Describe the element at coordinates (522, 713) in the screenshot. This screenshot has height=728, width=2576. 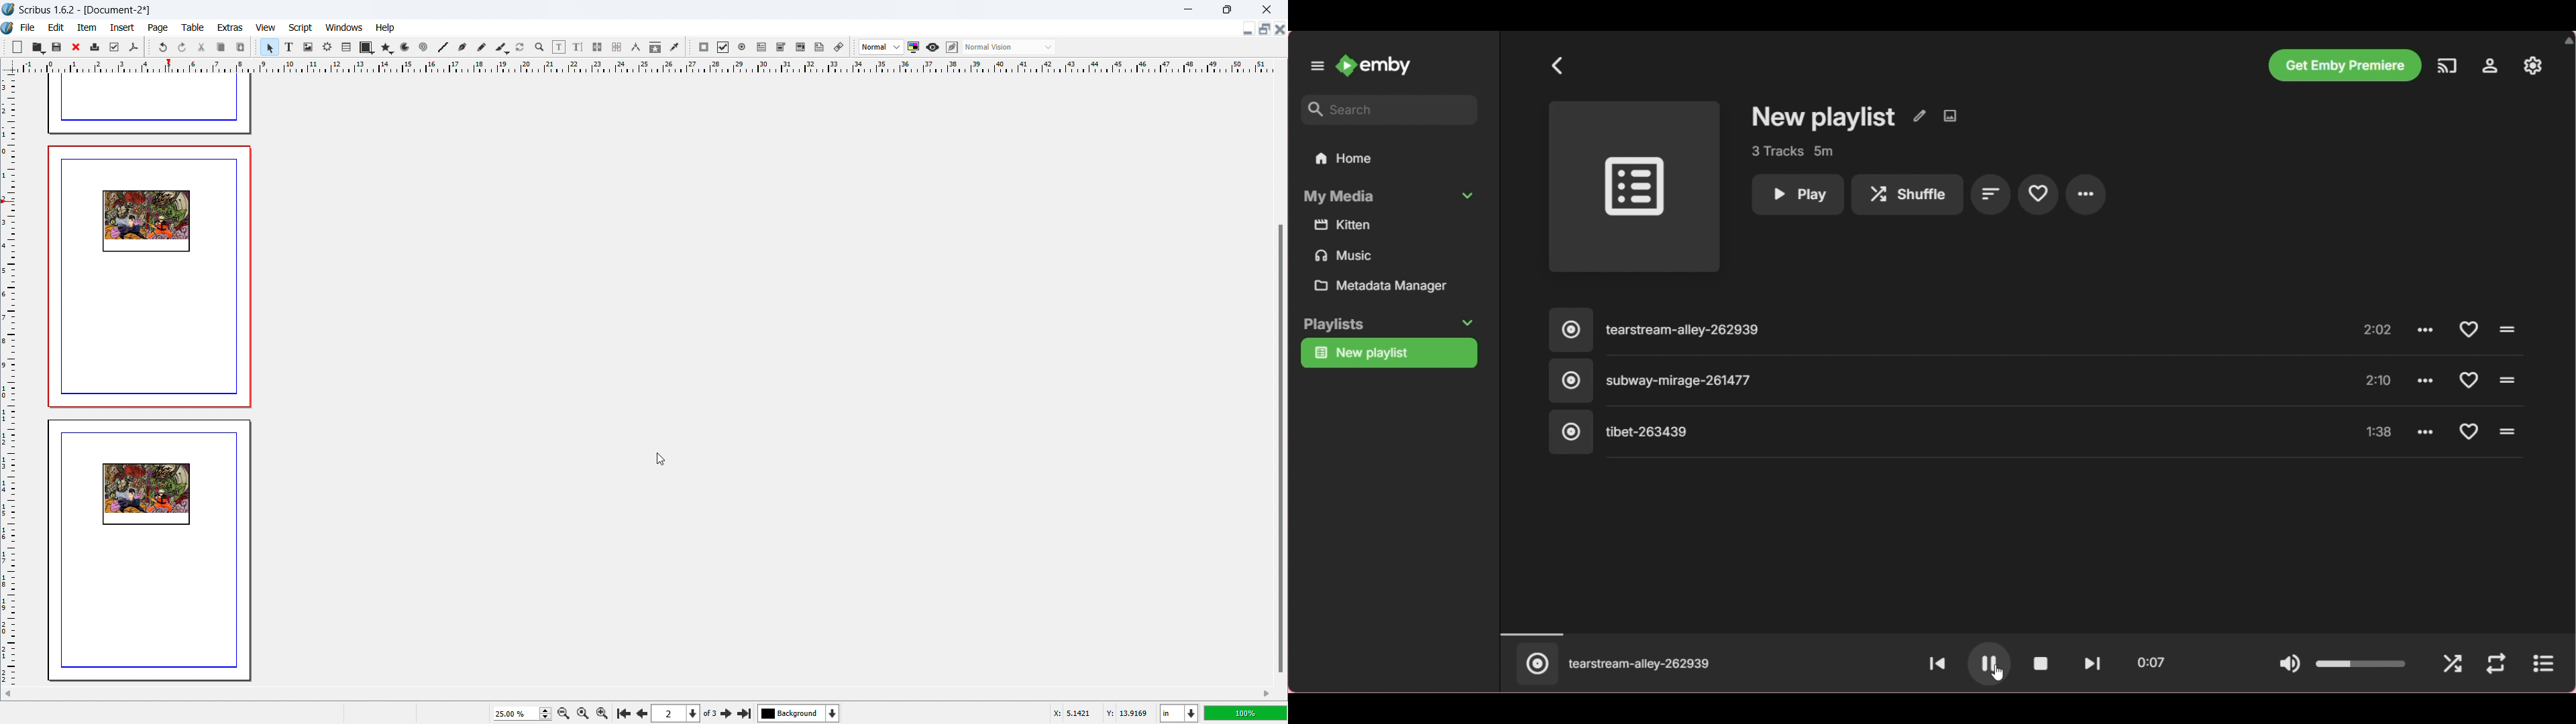
I see `zoom level` at that location.